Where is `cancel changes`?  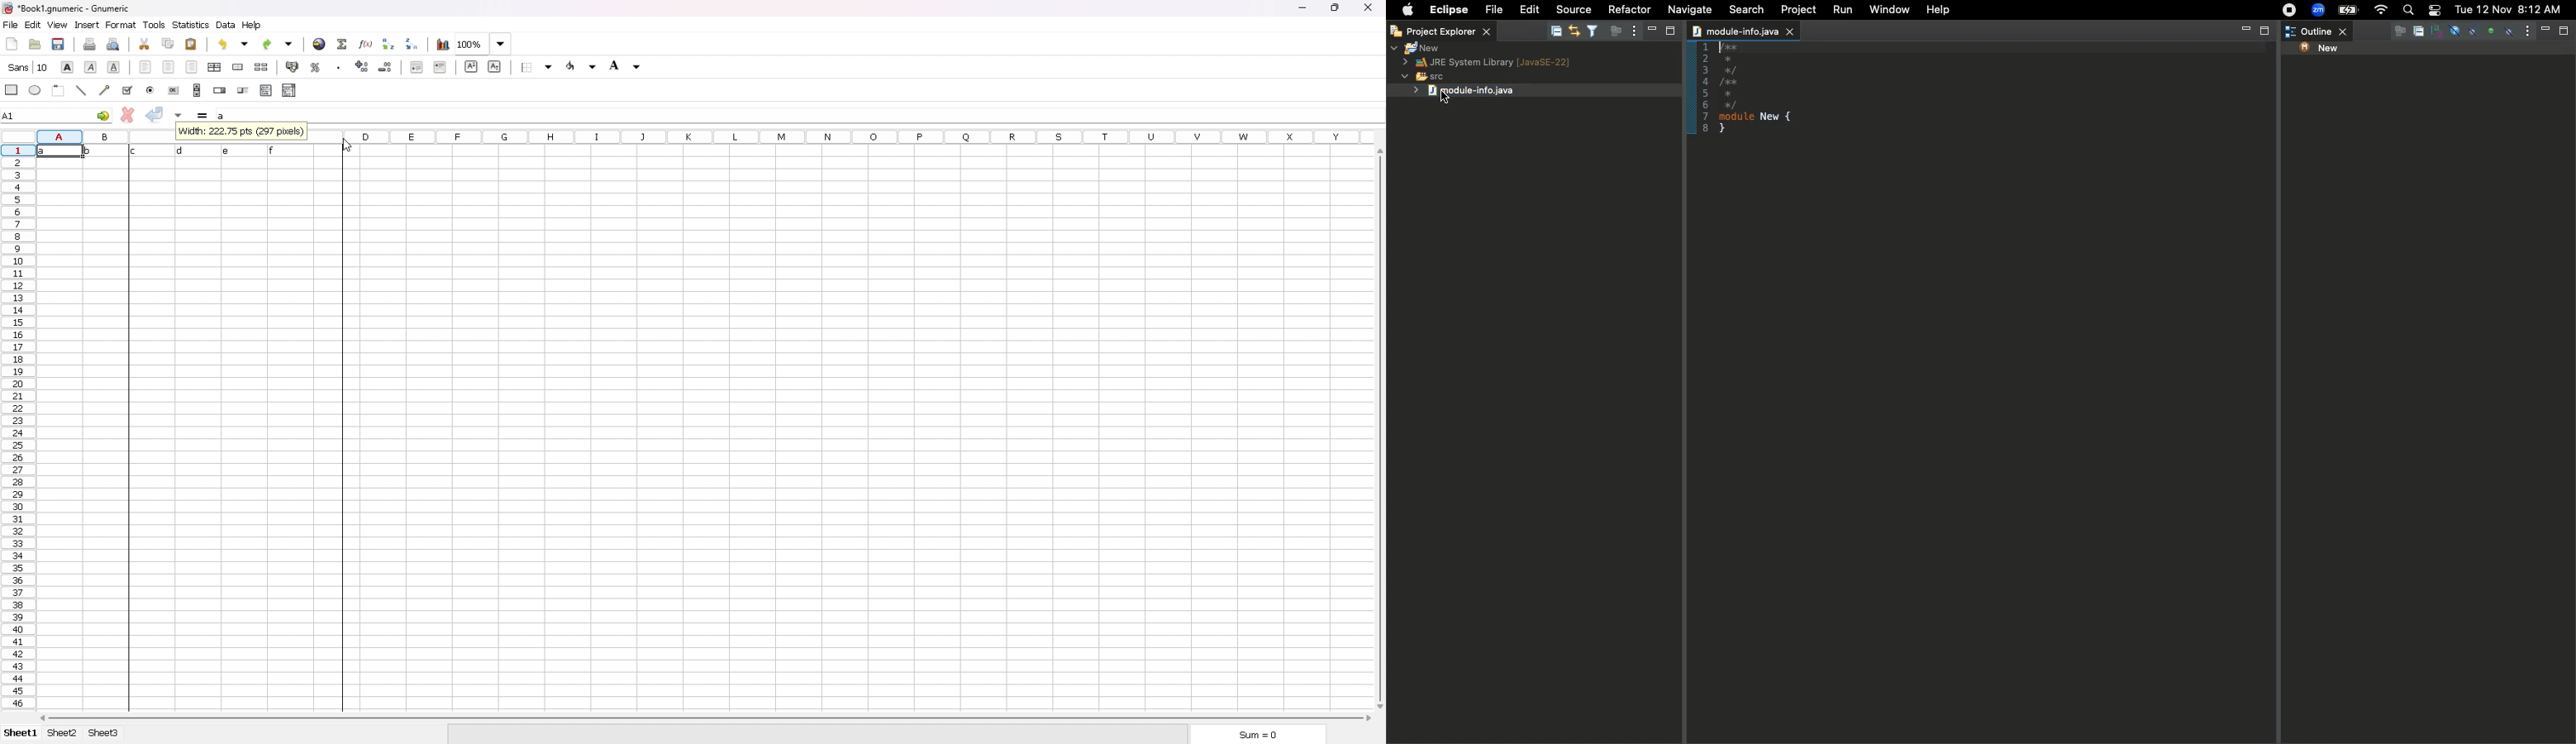 cancel changes is located at coordinates (128, 114).